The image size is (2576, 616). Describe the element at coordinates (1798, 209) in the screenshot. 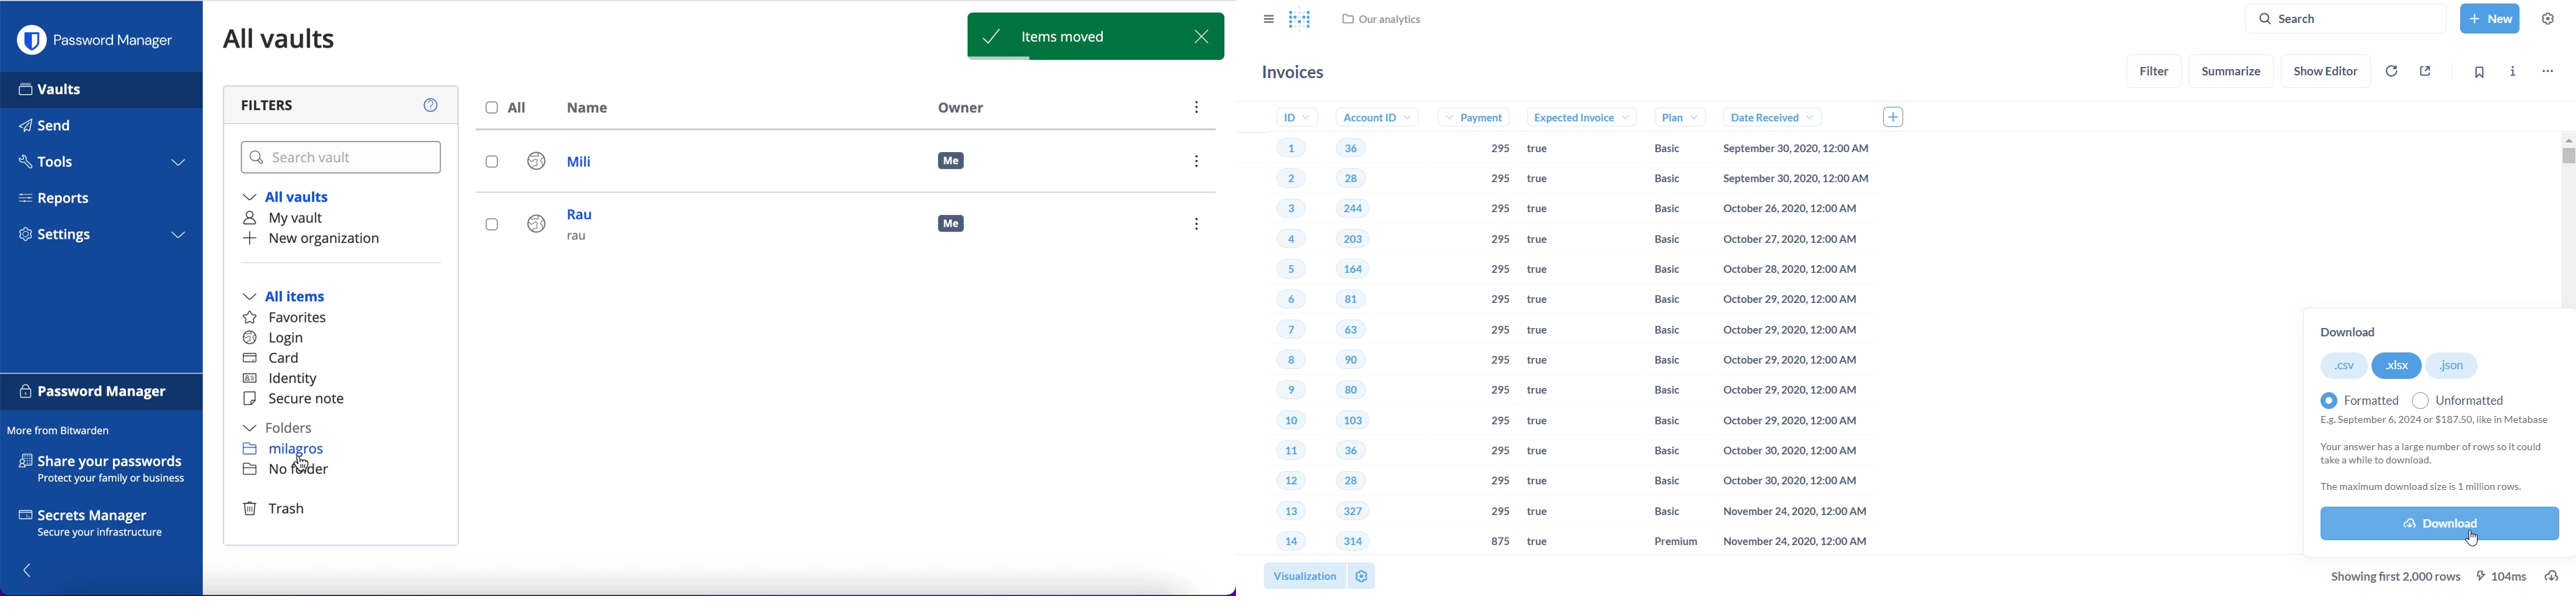

I see `October 26,2020, 12:00 AM` at that location.